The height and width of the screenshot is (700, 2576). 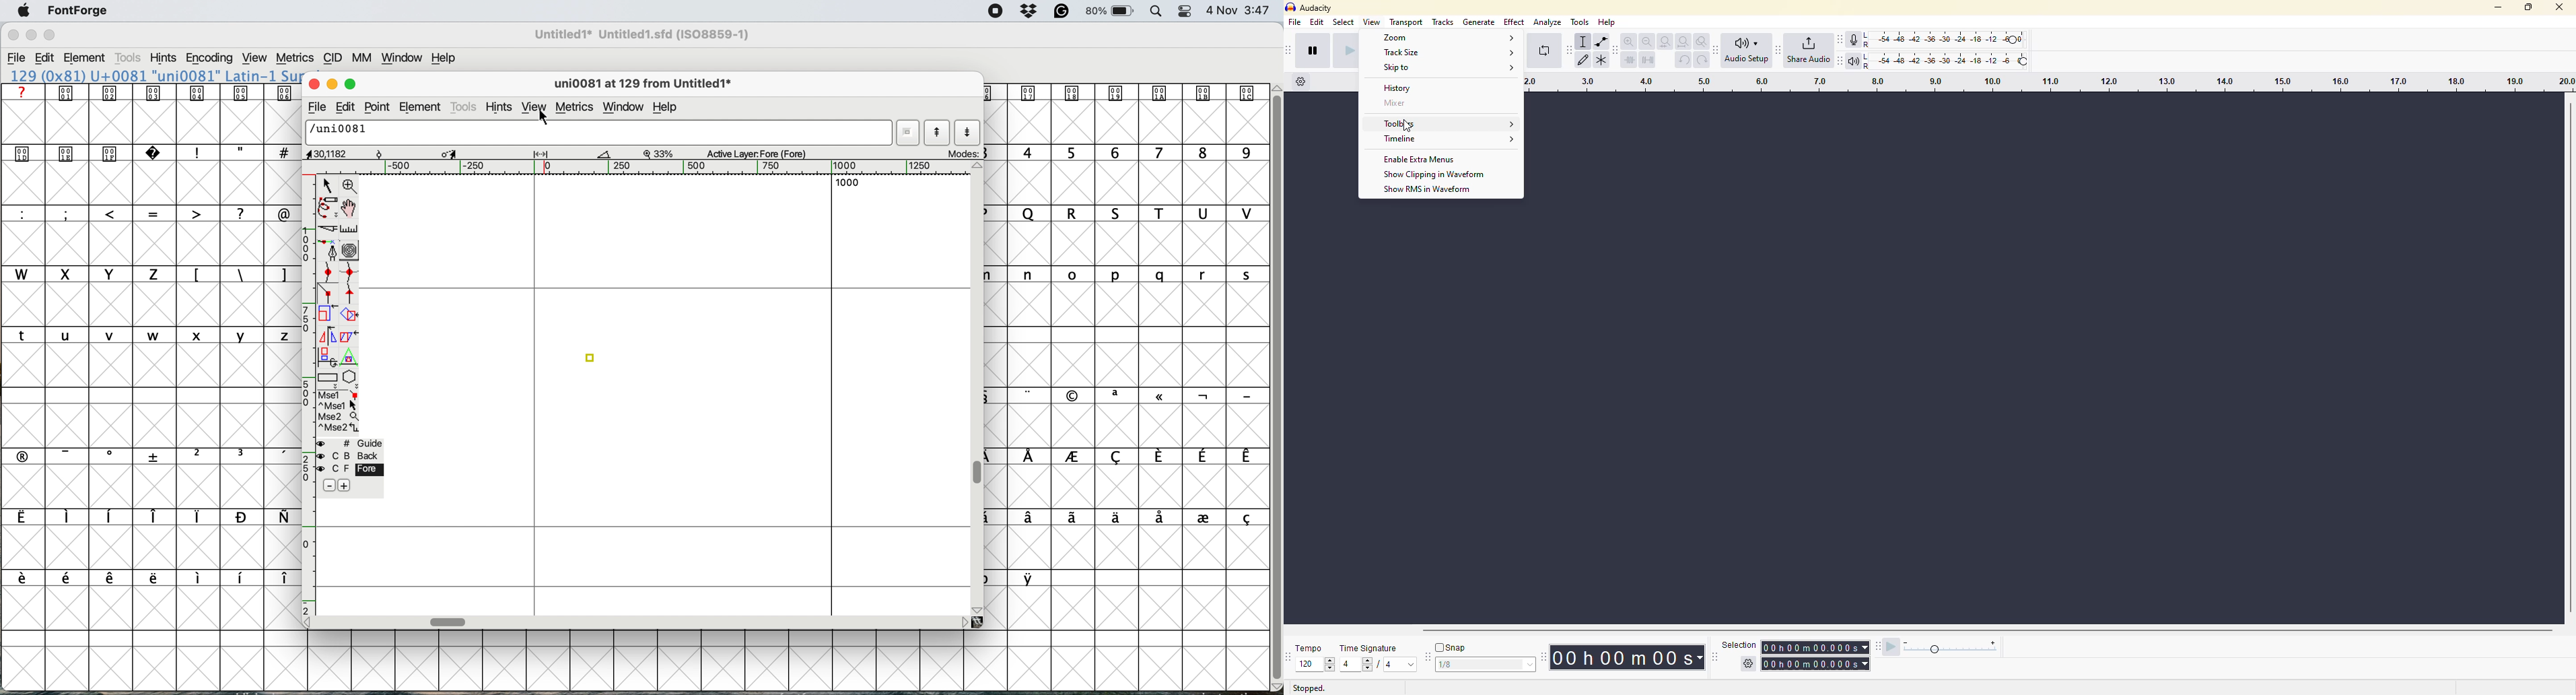 What do you see at coordinates (1854, 61) in the screenshot?
I see `playback meter` at bounding box center [1854, 61].